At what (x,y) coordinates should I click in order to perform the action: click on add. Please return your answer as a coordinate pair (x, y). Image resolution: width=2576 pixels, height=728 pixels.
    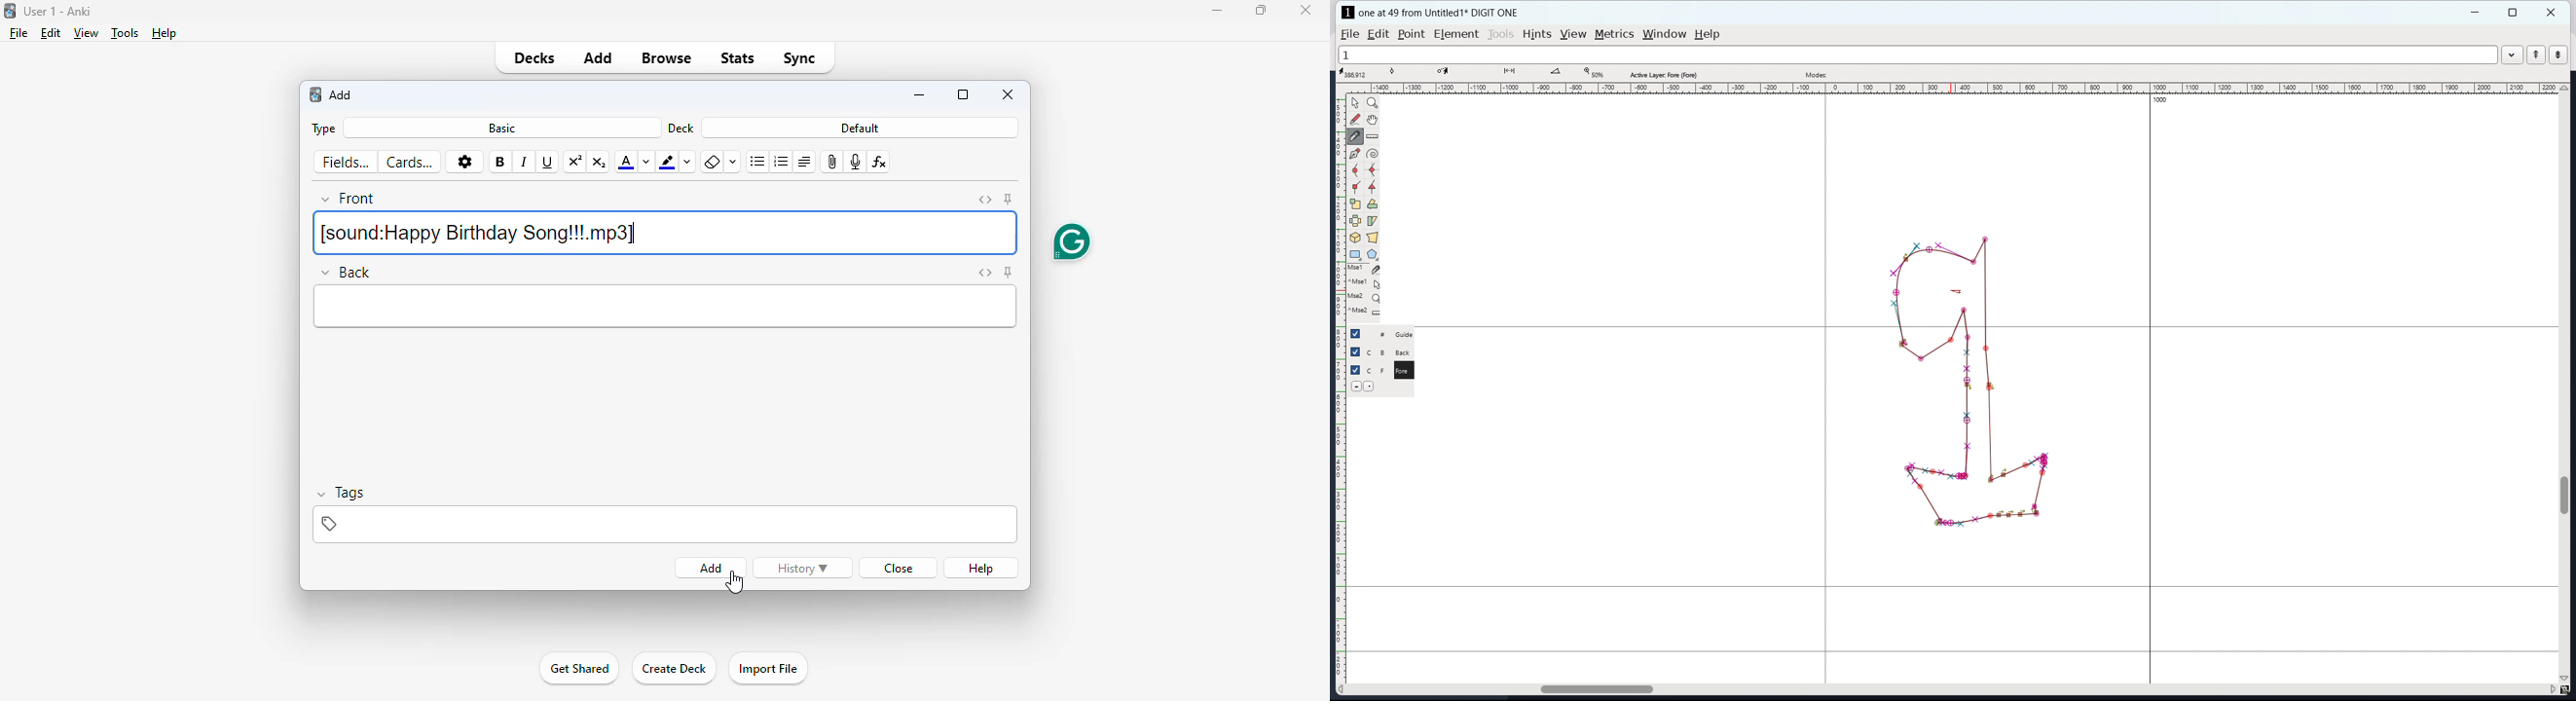
    Looking at the image, I should click on (599, 58).